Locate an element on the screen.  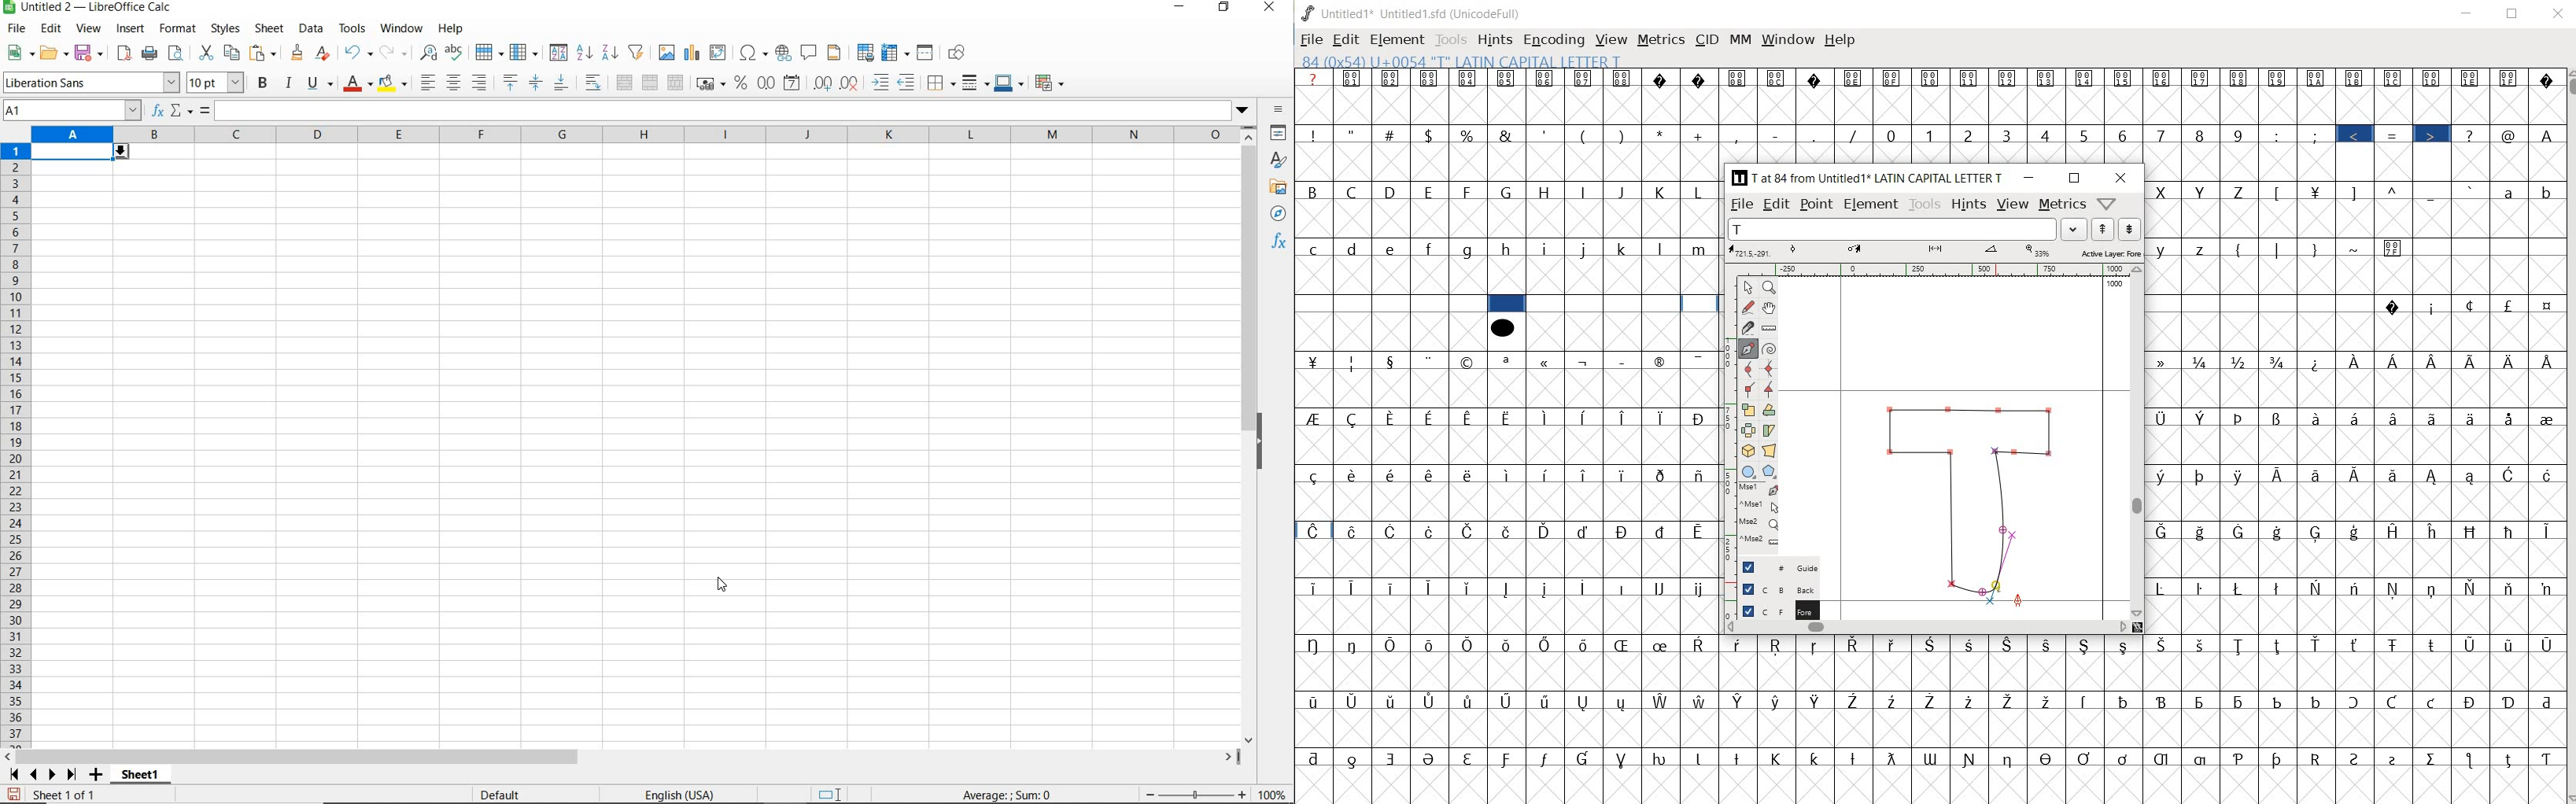
Symbol is located at coordinates (2433, 418).